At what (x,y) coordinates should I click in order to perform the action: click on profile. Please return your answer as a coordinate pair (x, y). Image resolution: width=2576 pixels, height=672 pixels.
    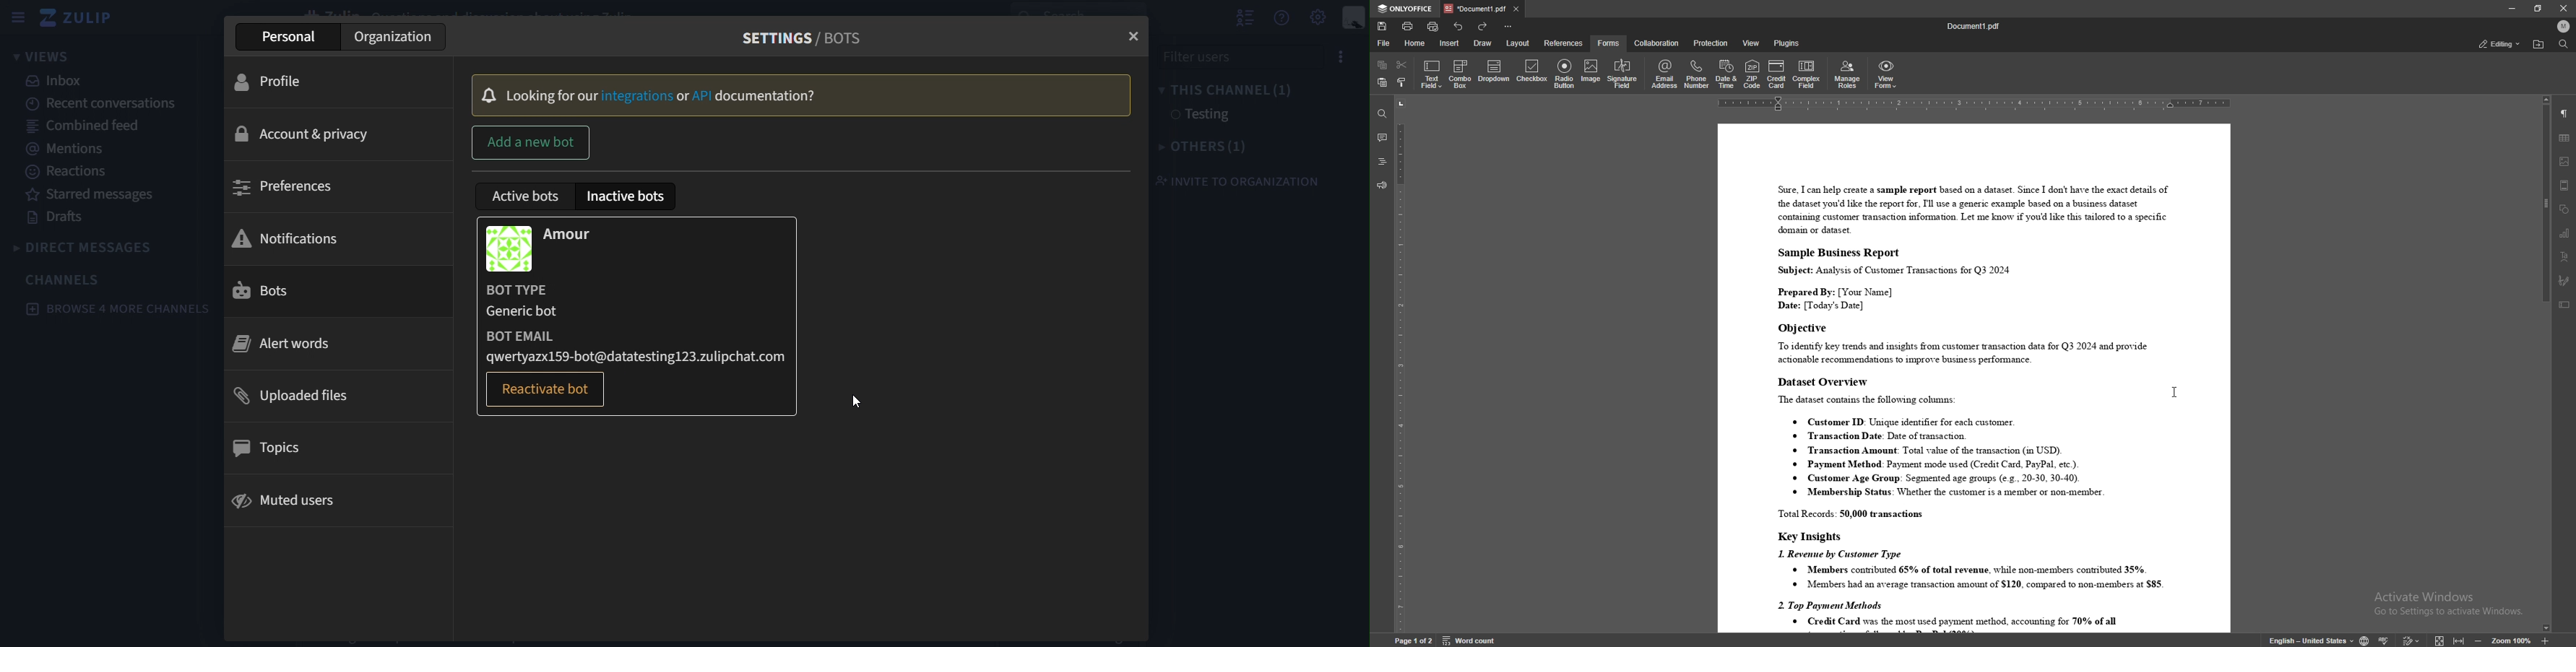
    Looking at the image, I should click on (281, 84).